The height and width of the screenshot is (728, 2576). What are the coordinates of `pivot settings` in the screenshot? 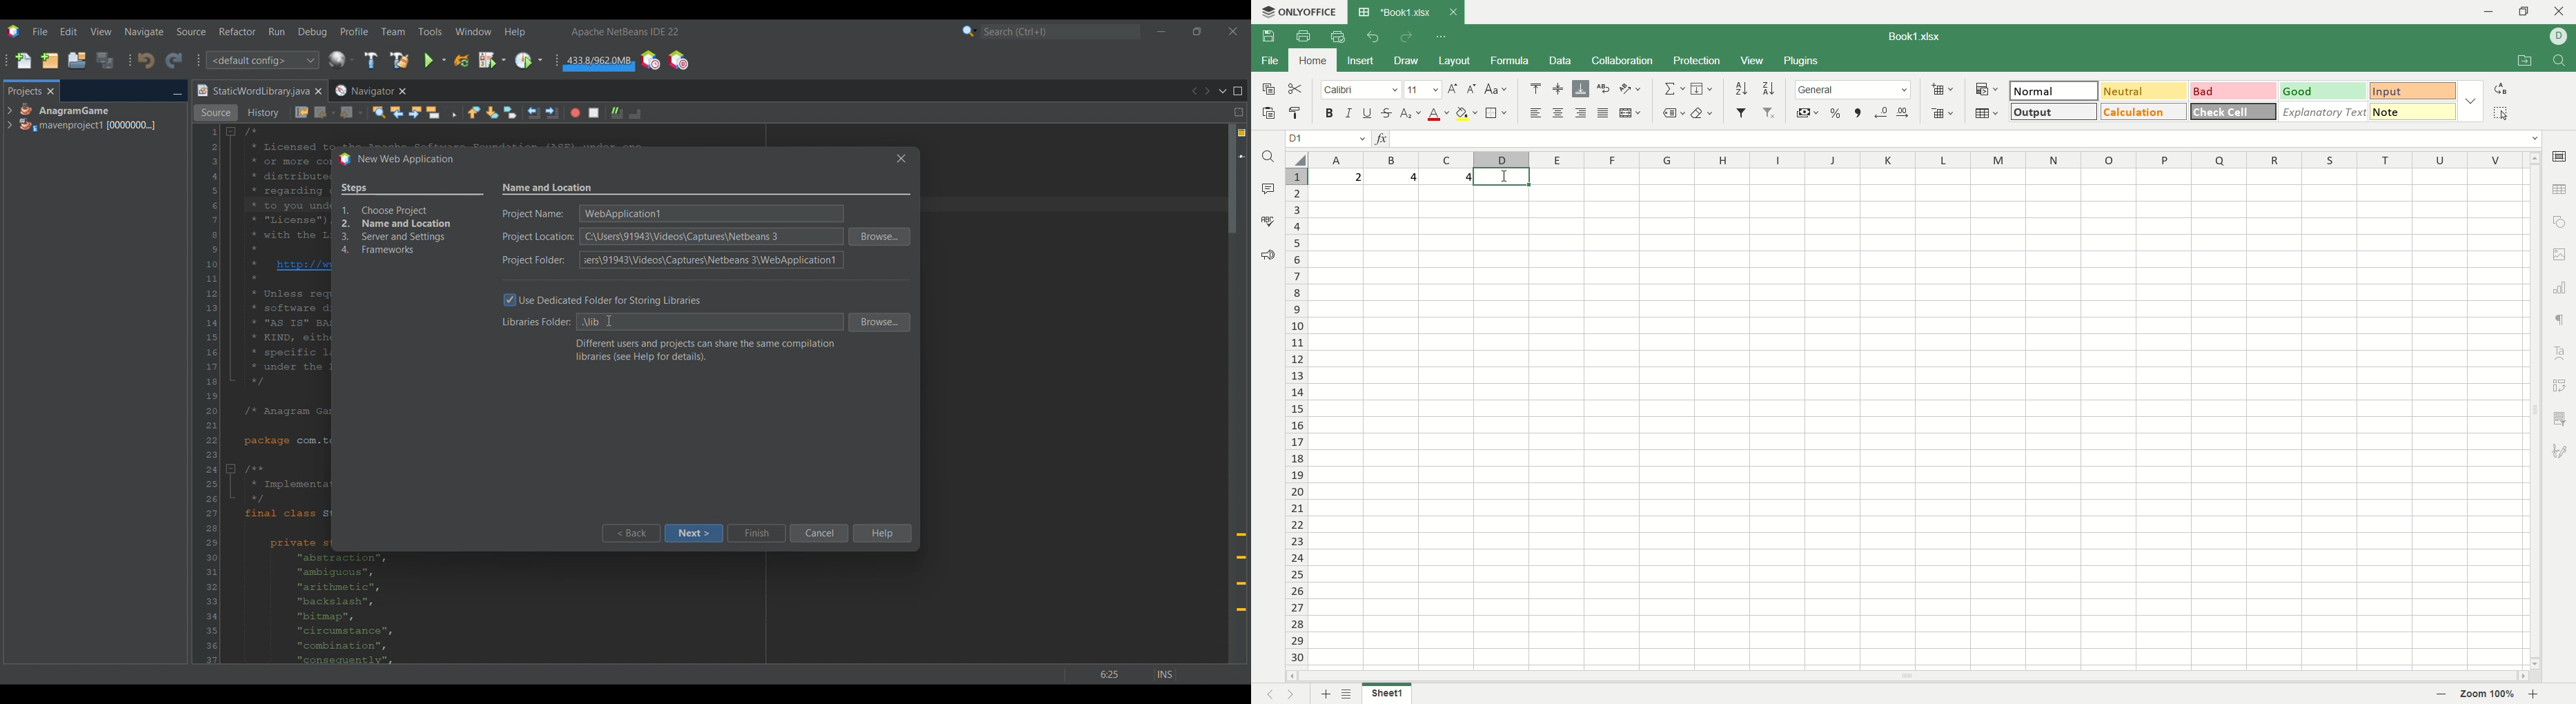 It's located at (2561, 384).